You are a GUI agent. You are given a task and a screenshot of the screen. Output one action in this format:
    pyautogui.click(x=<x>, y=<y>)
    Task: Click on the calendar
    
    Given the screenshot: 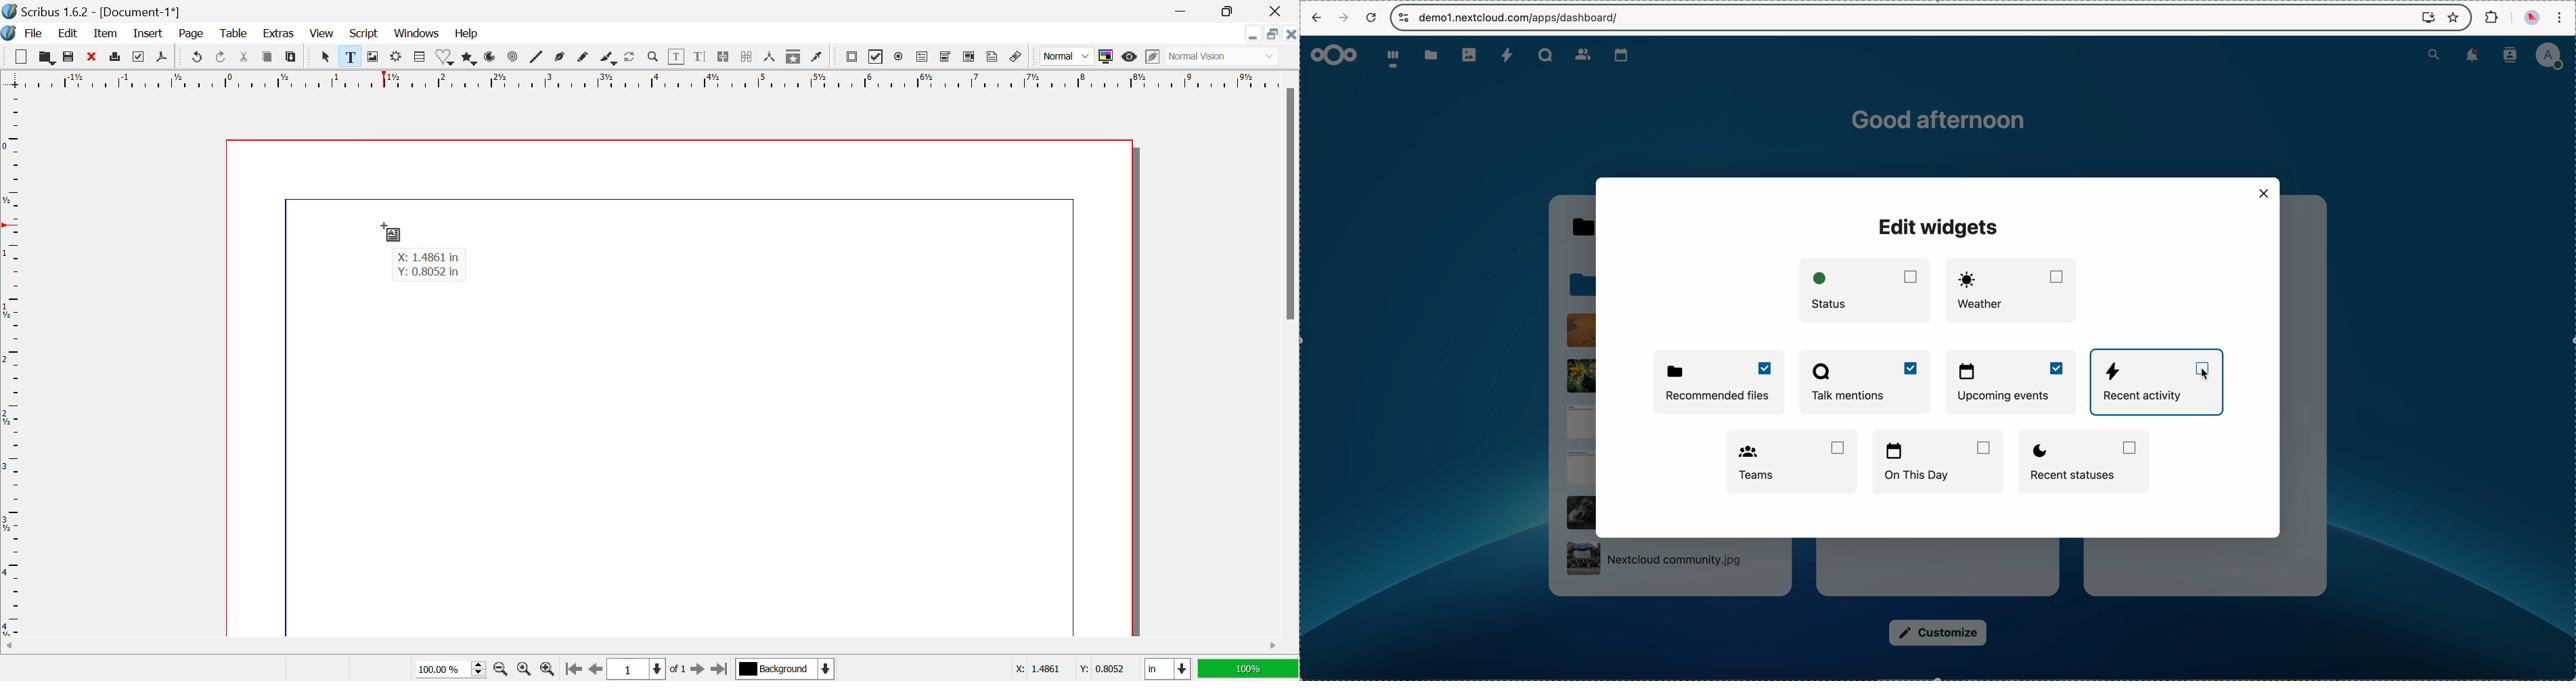 What is the action you would take?
    pyautogui.click(x=1621, y=55)
    